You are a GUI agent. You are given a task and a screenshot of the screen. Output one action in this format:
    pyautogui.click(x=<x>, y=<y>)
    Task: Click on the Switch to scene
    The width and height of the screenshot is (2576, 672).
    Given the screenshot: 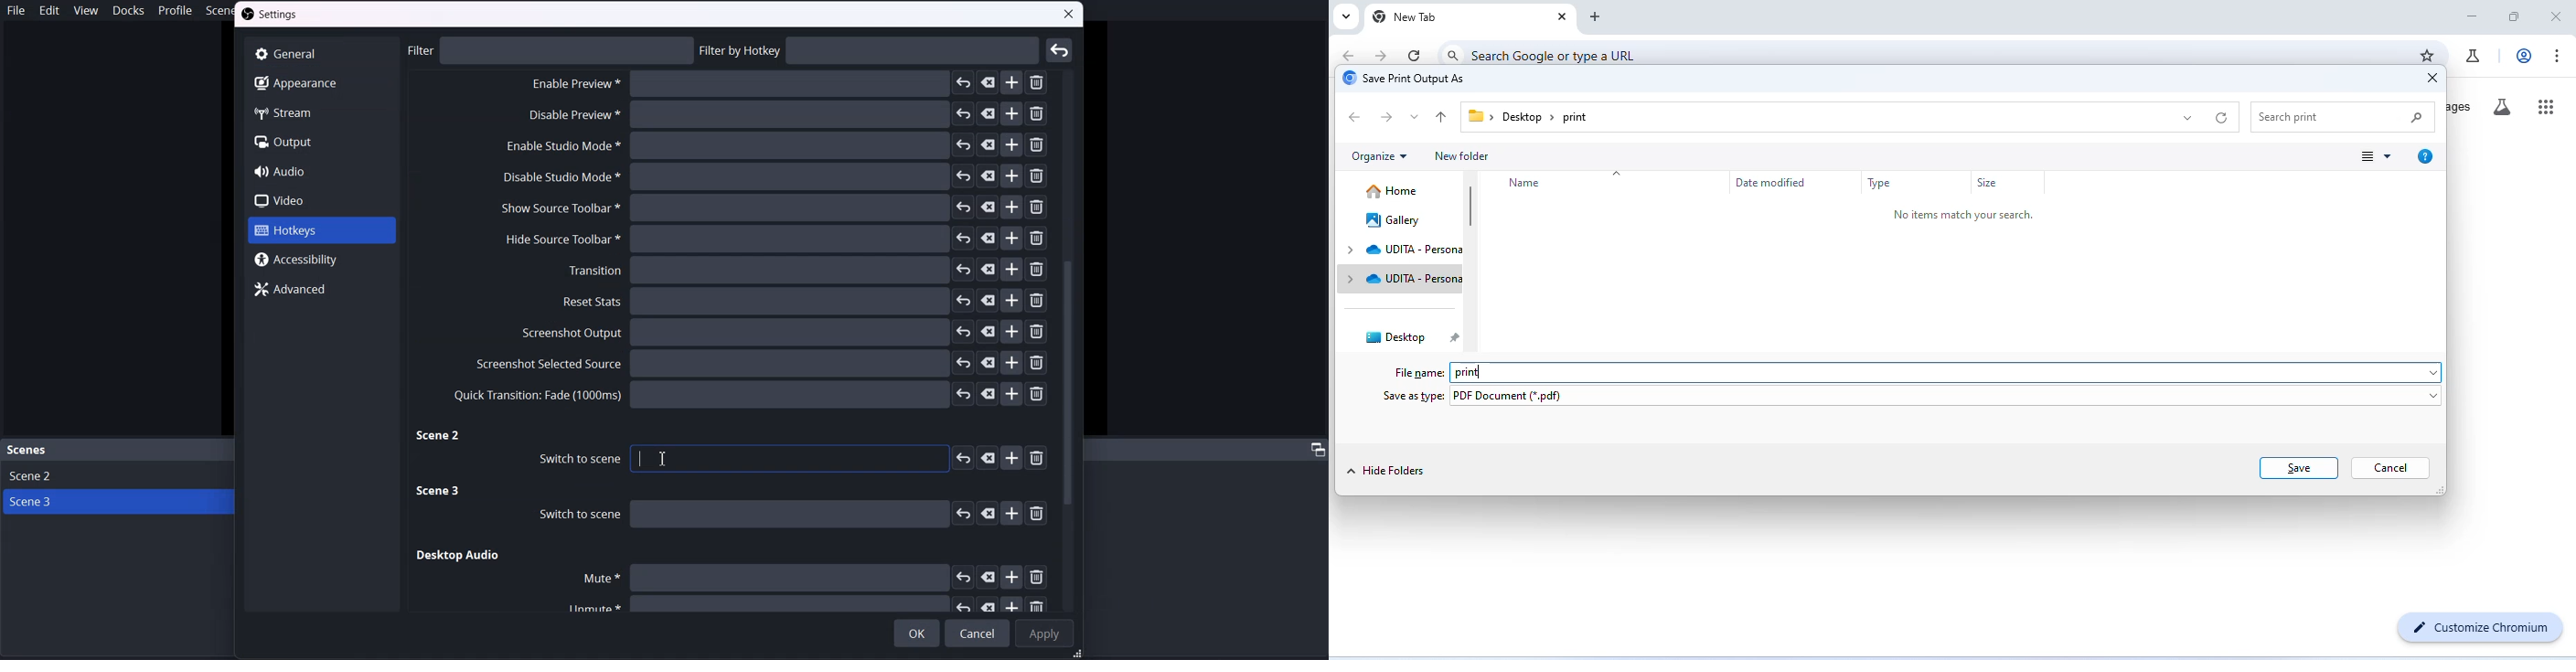 What is the action you would take?
    pyautogui.click(x=785, y=459)
    